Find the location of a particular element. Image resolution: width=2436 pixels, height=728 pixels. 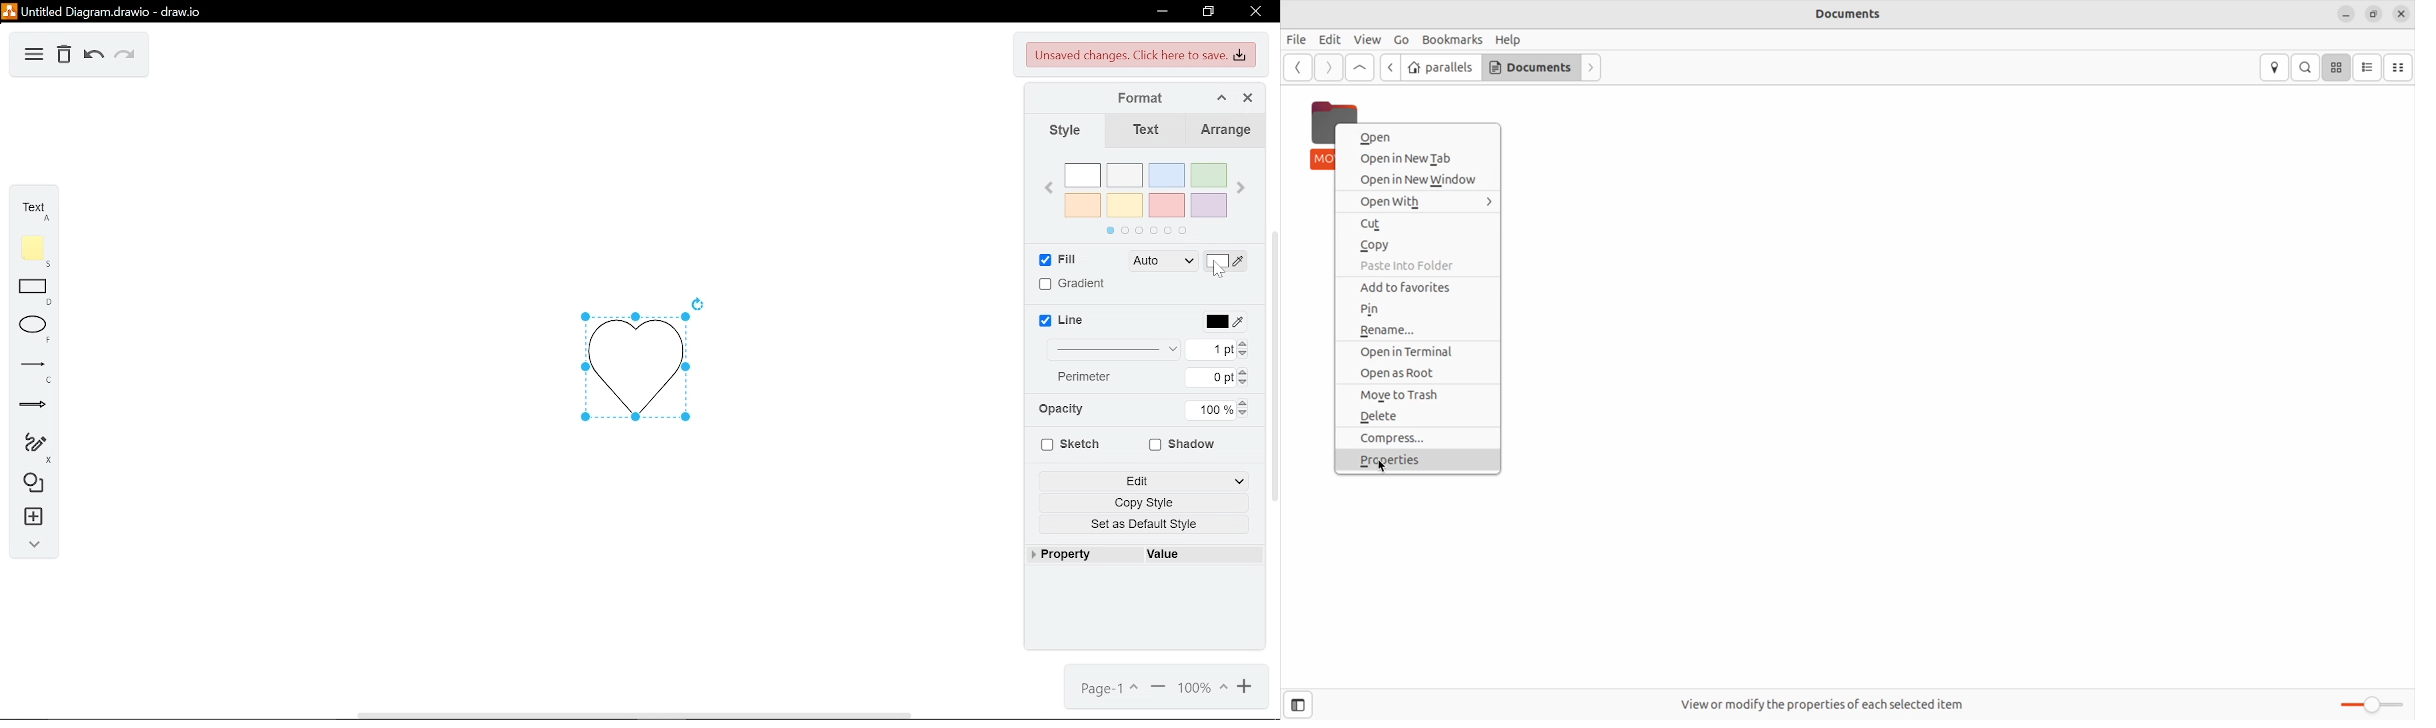

Go up is located at coordinates (1360, 66).